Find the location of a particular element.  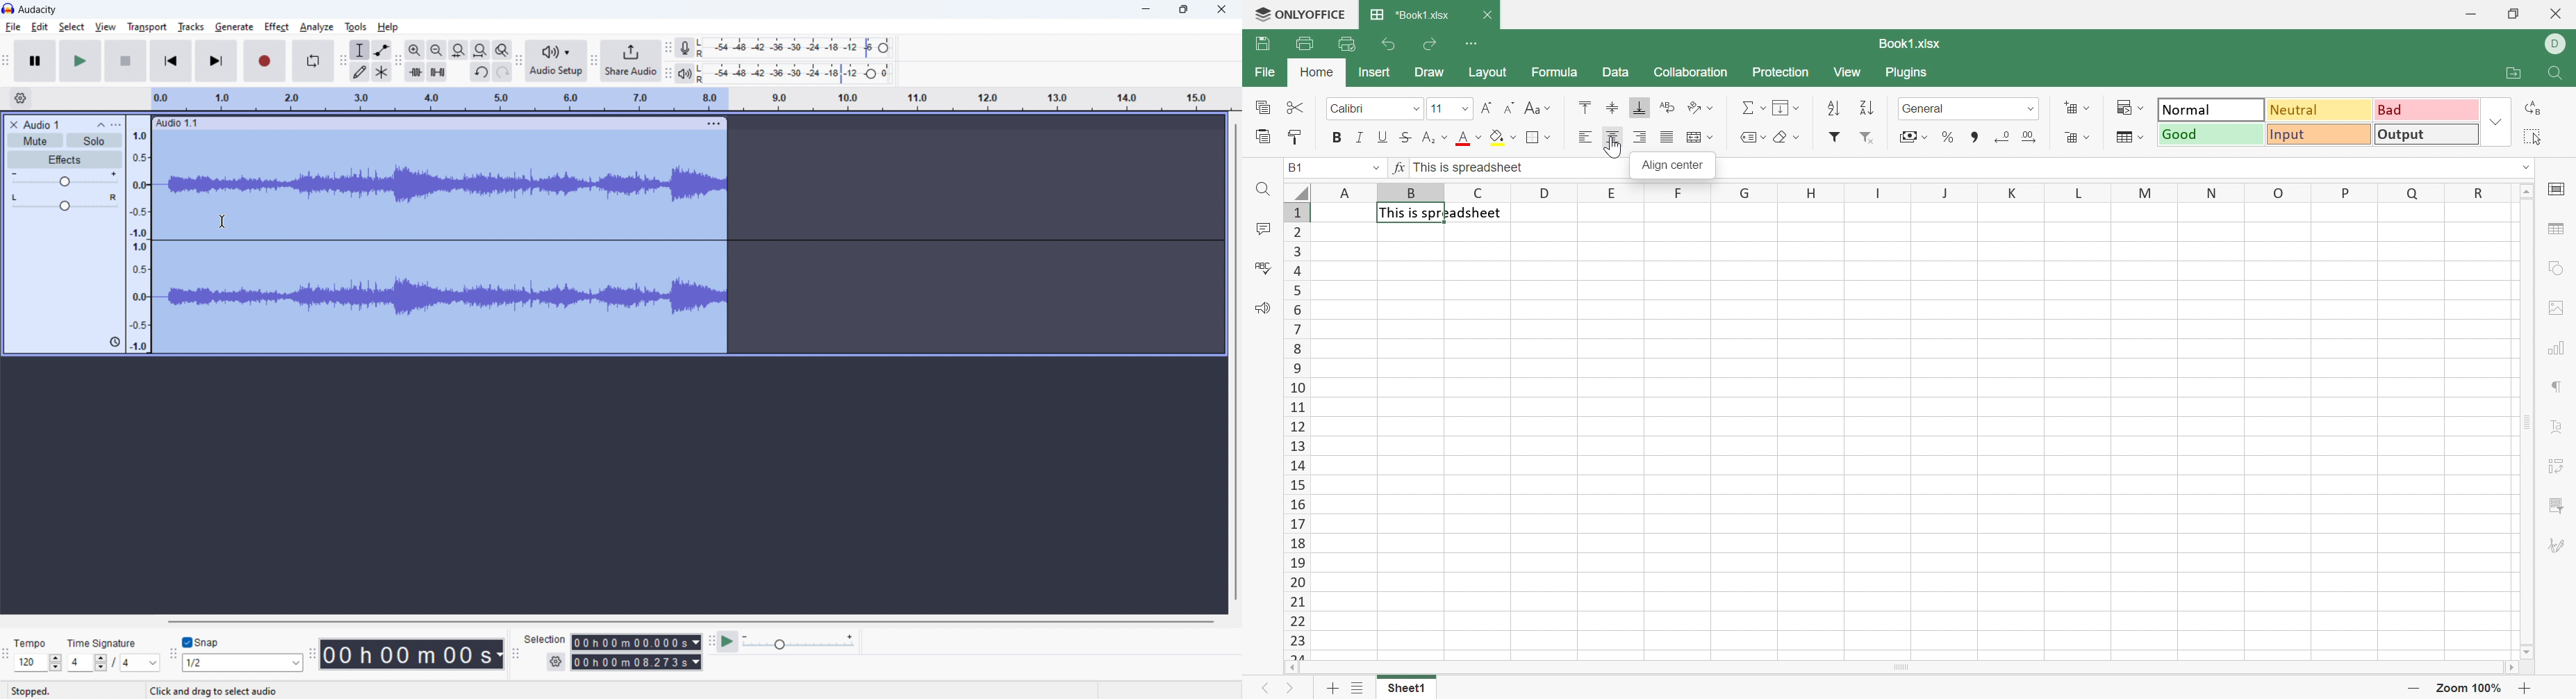

envelop tool is located at coordinates (382, 50).